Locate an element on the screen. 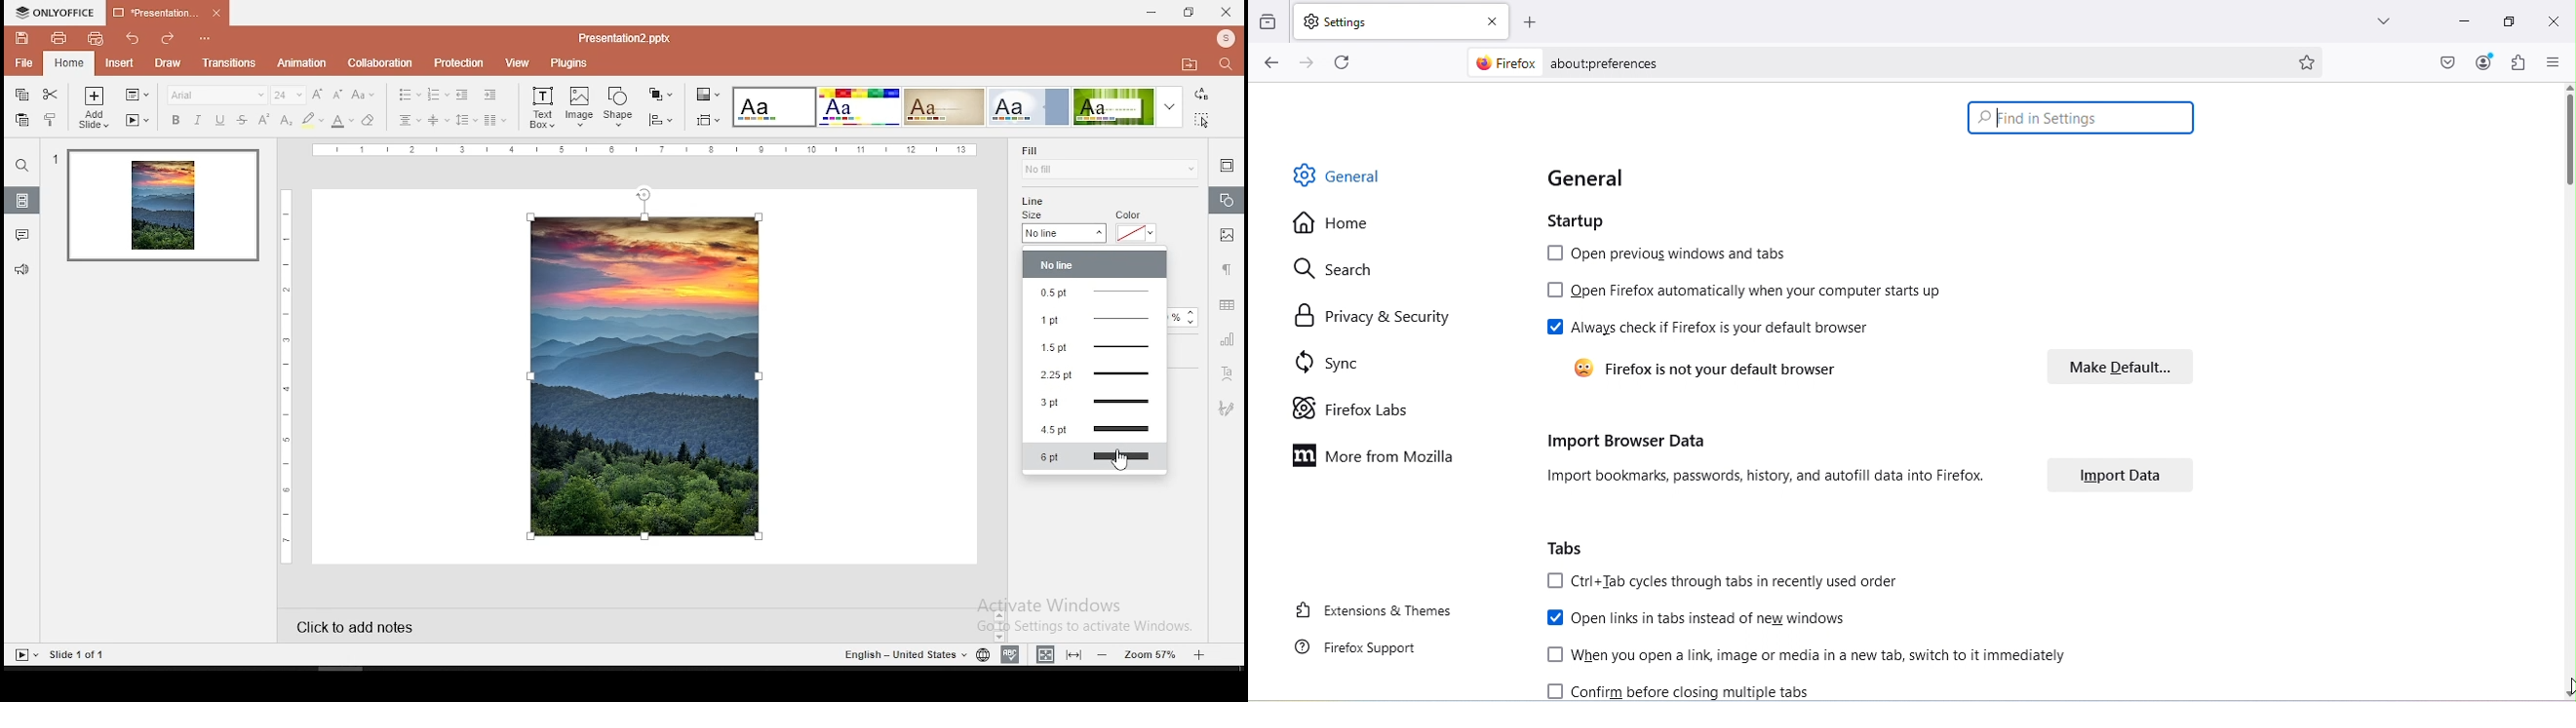 This screenshot has height=728, width=2576. arrange objects is located at coordinates (662, 95).